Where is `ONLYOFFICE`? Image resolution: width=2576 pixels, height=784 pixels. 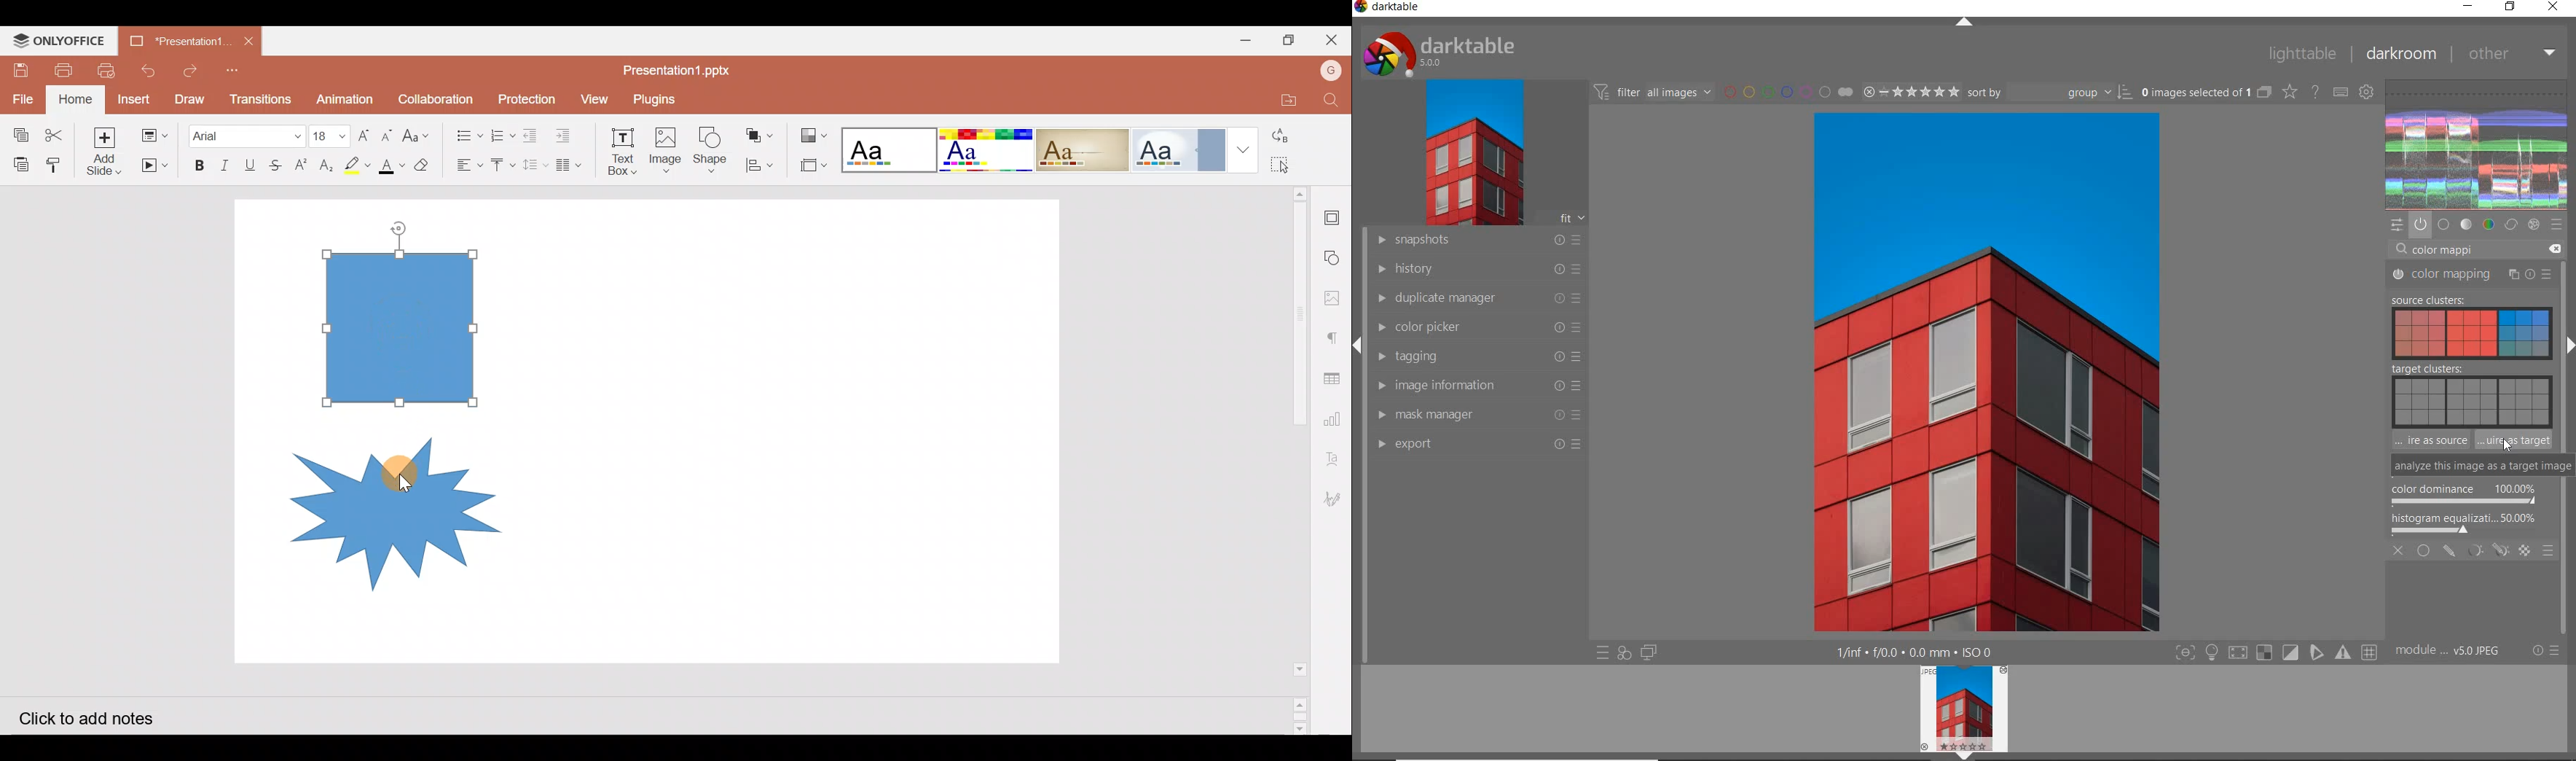 ONLYOFFICE is located at coordinates (62, 39).